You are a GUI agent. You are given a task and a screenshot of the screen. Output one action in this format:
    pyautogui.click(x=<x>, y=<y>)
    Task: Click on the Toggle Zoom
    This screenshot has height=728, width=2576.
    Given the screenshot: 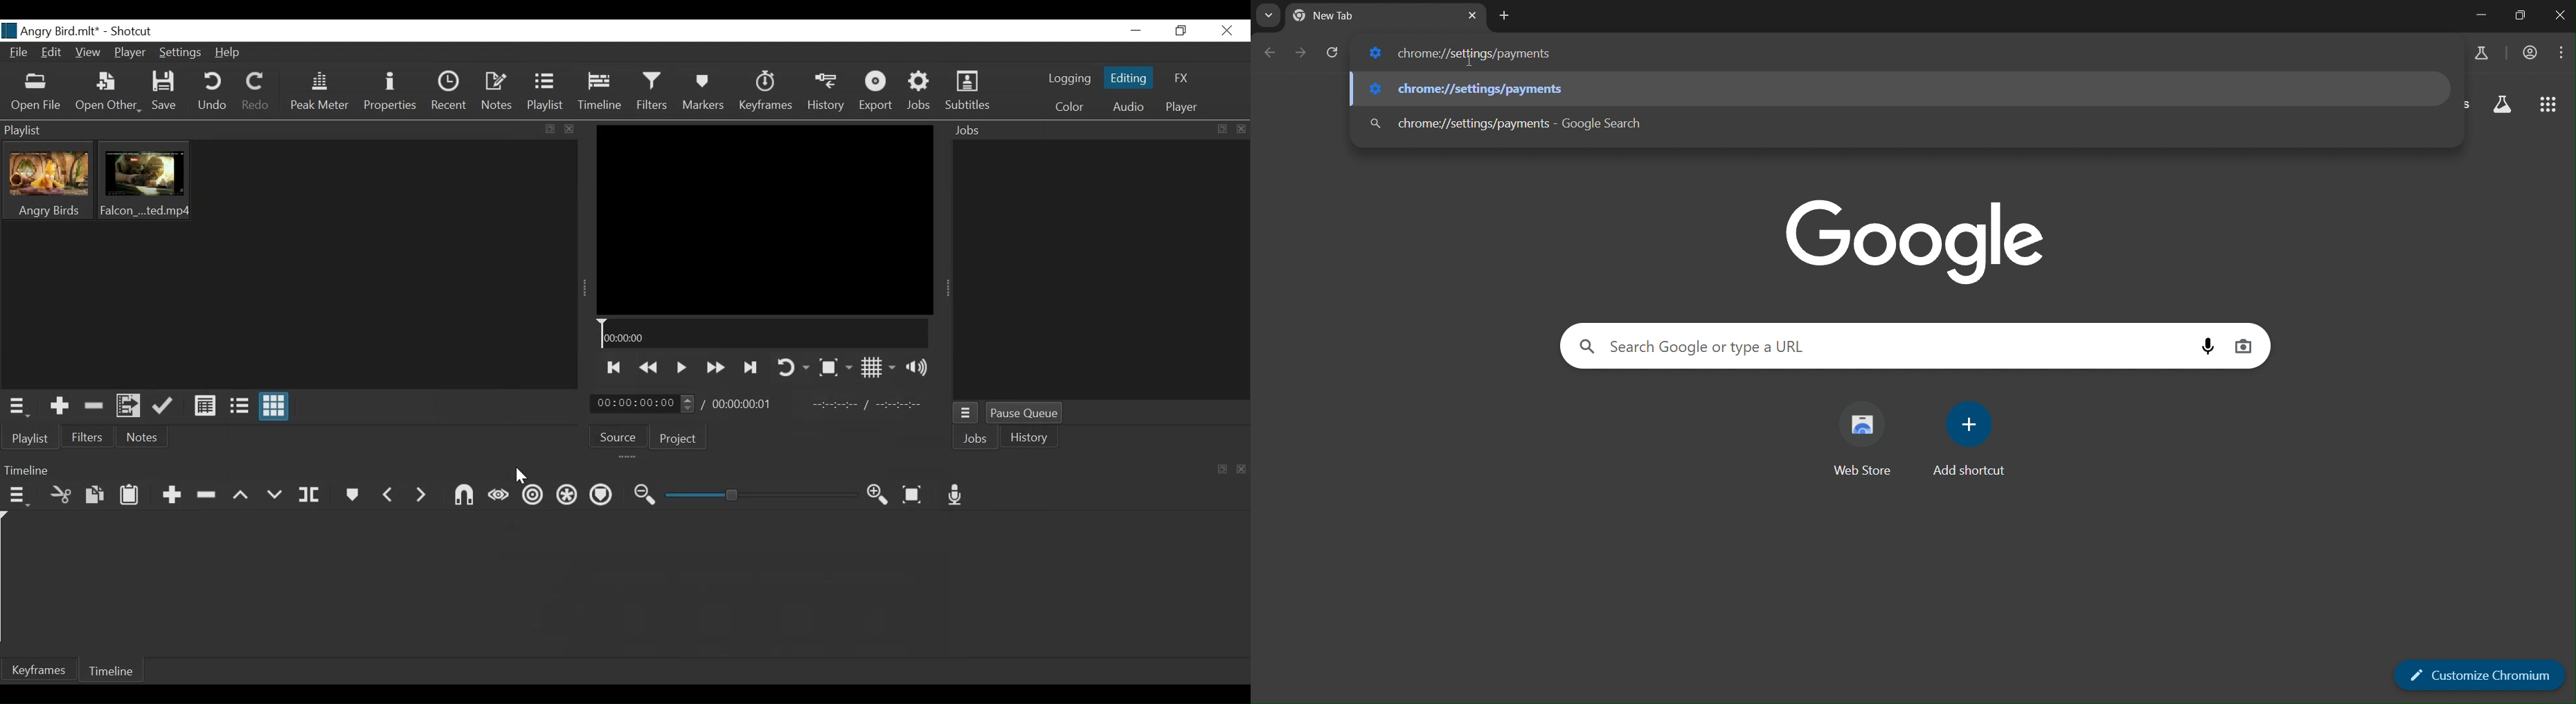 What is the action you would take?
    pyautogui.click(x=835, y=370)
    